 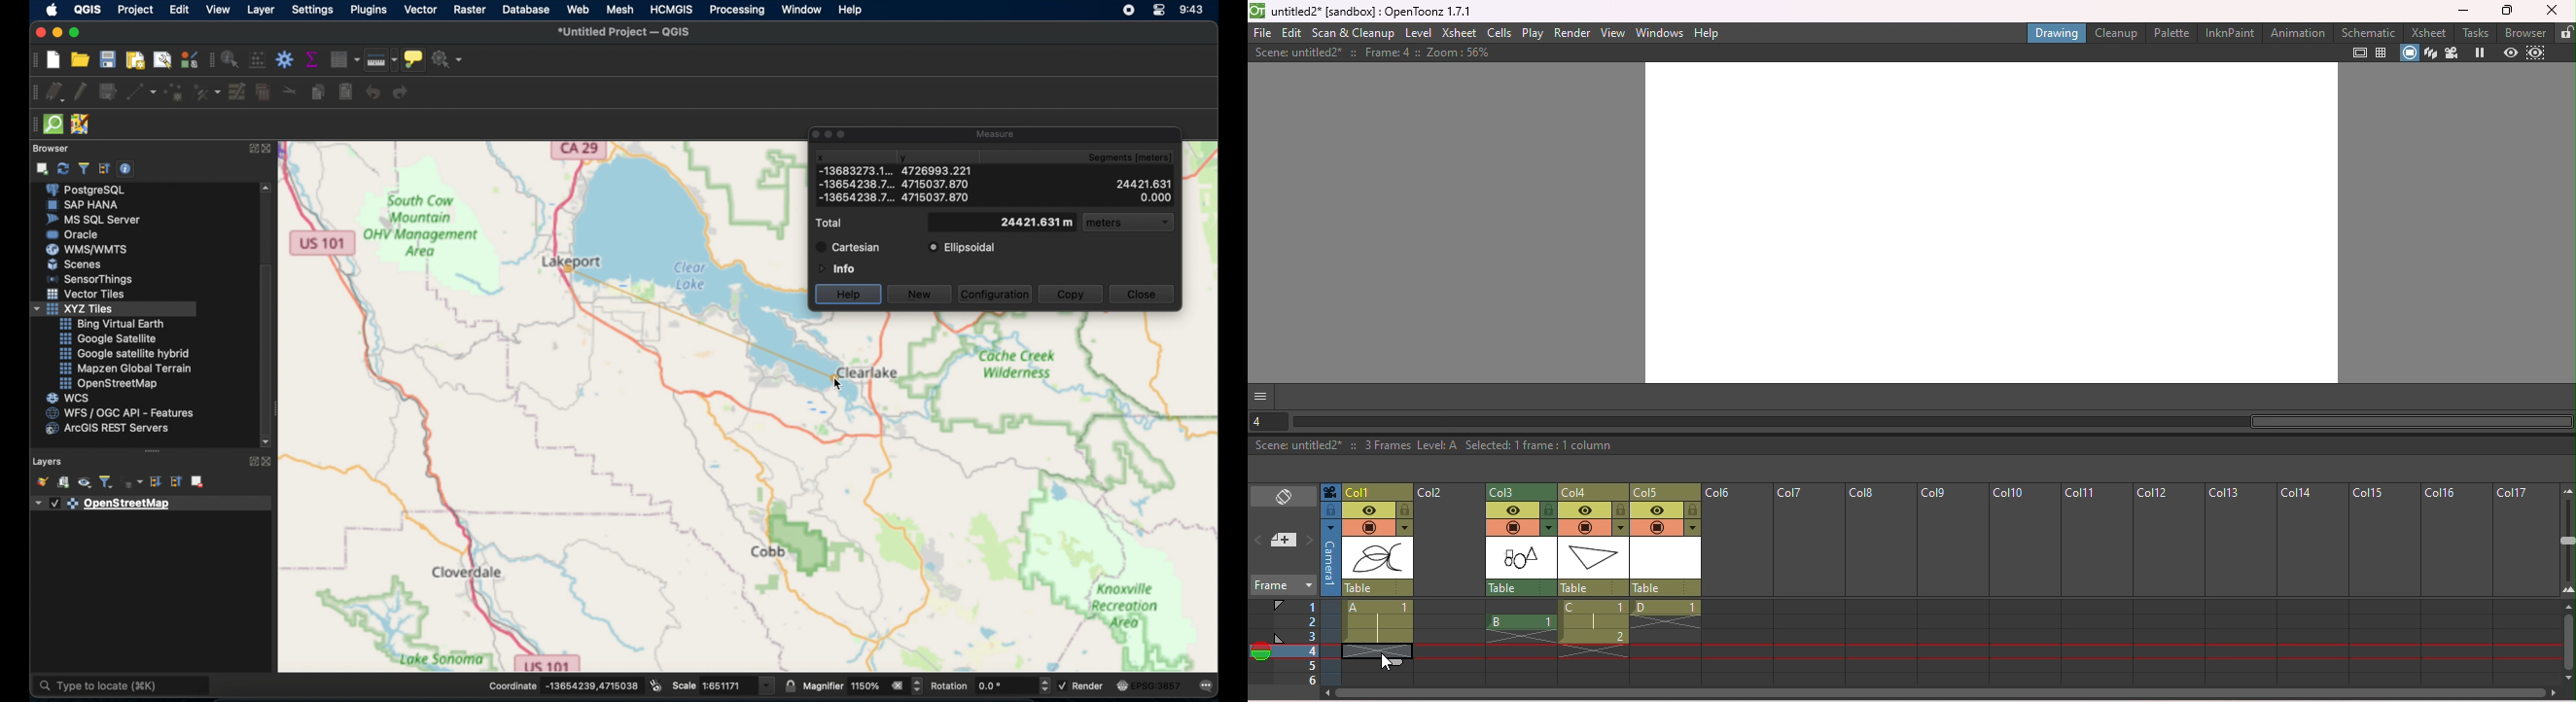 I want to click on enable/disable properties widget, so click(x=125, y=169).